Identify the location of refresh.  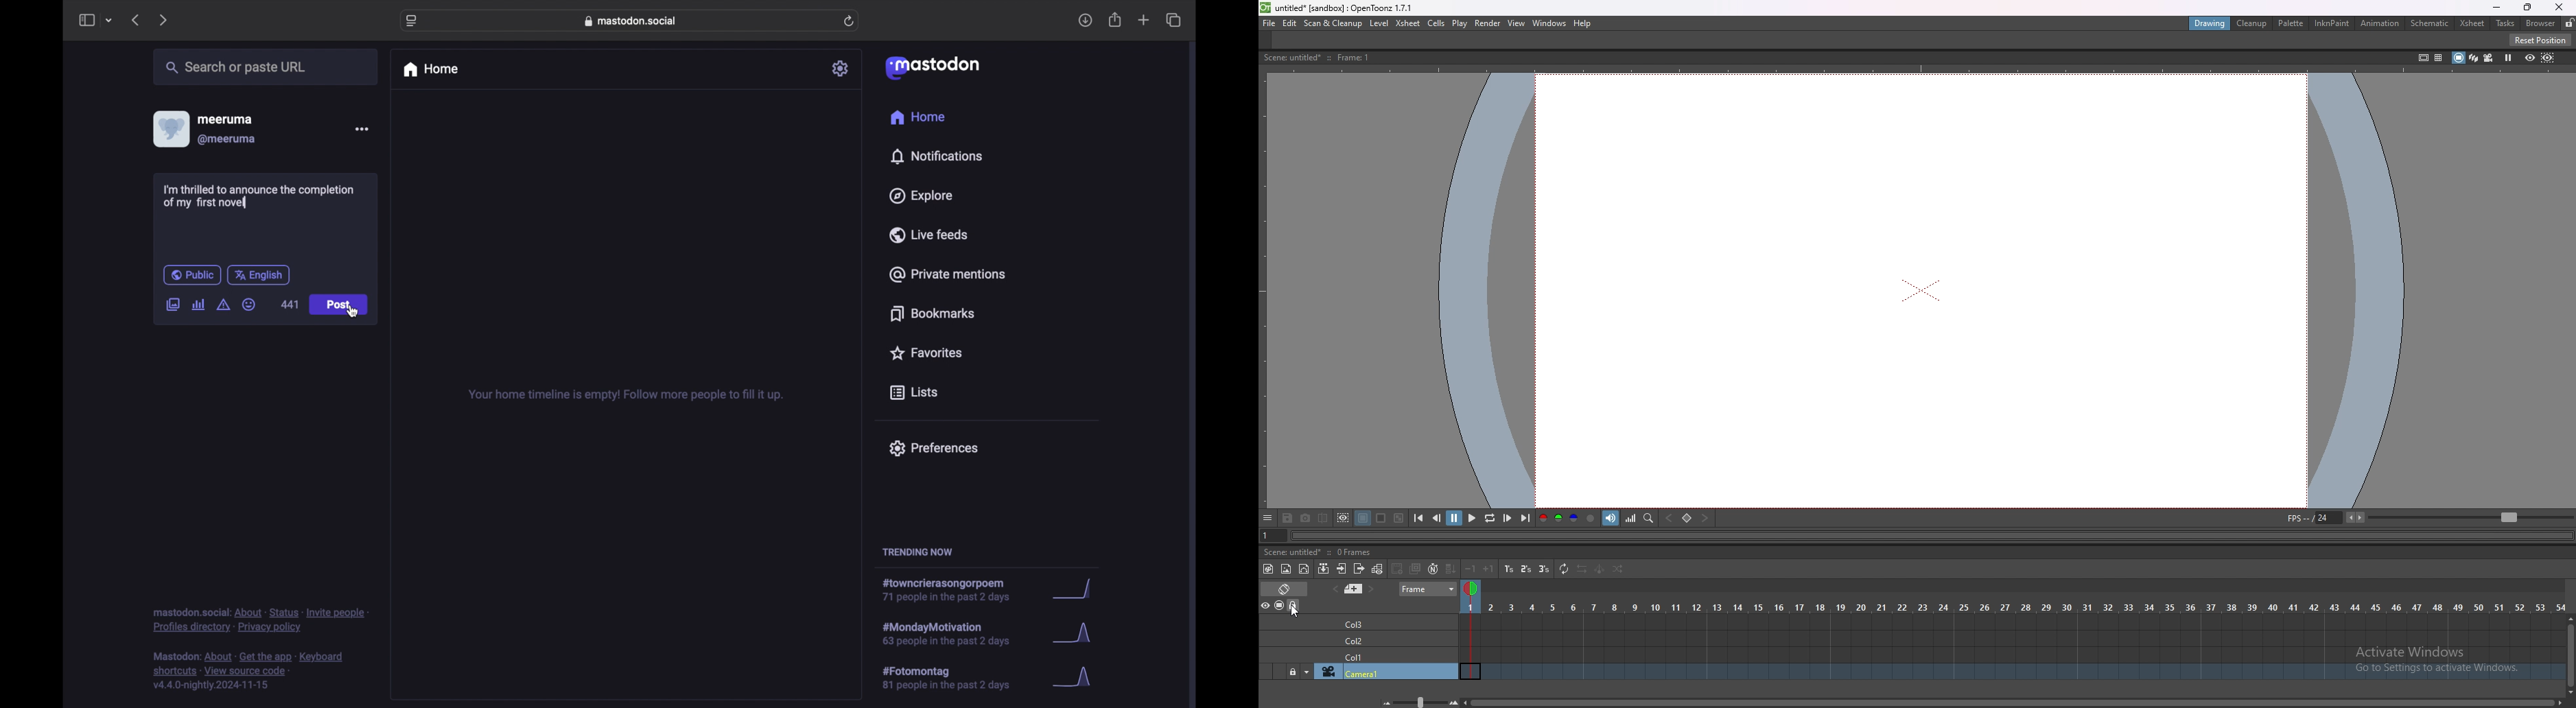
(849, 21).